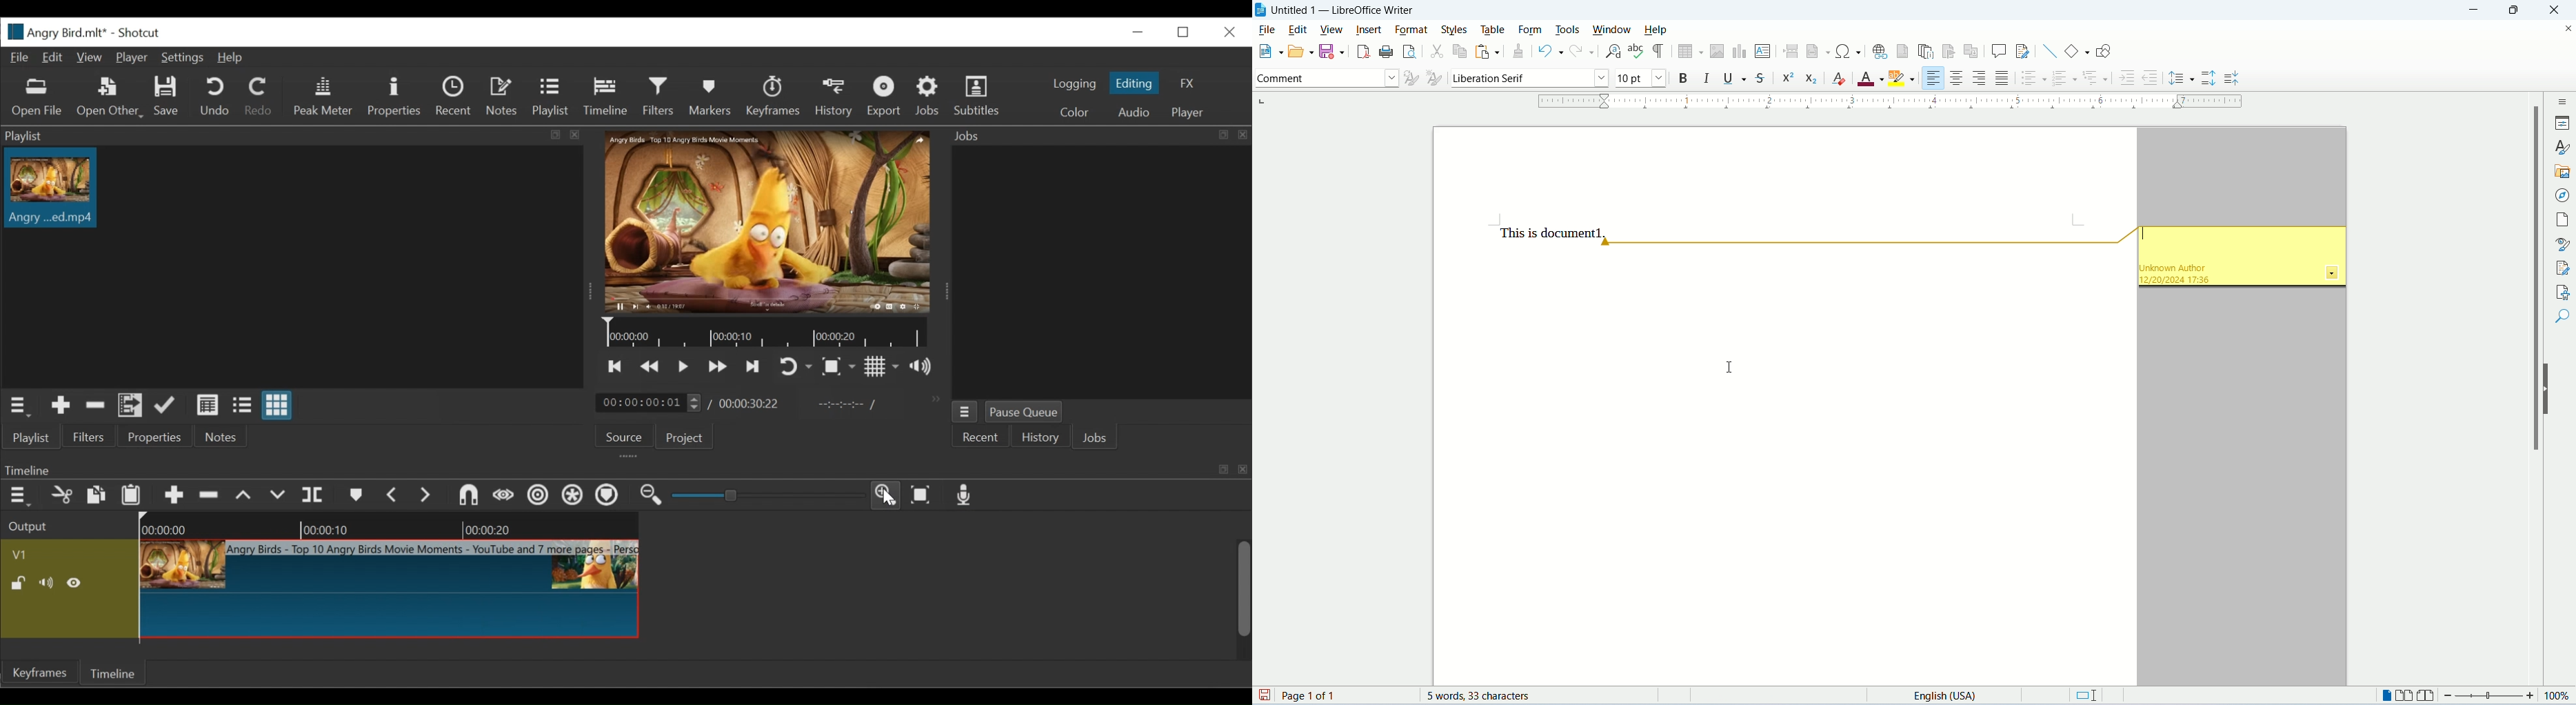 The width and height of the screenshot is (2576, 728). Describe the element at coordinates (1999, 51) in the screenshot. I see `insert comment` at that location.